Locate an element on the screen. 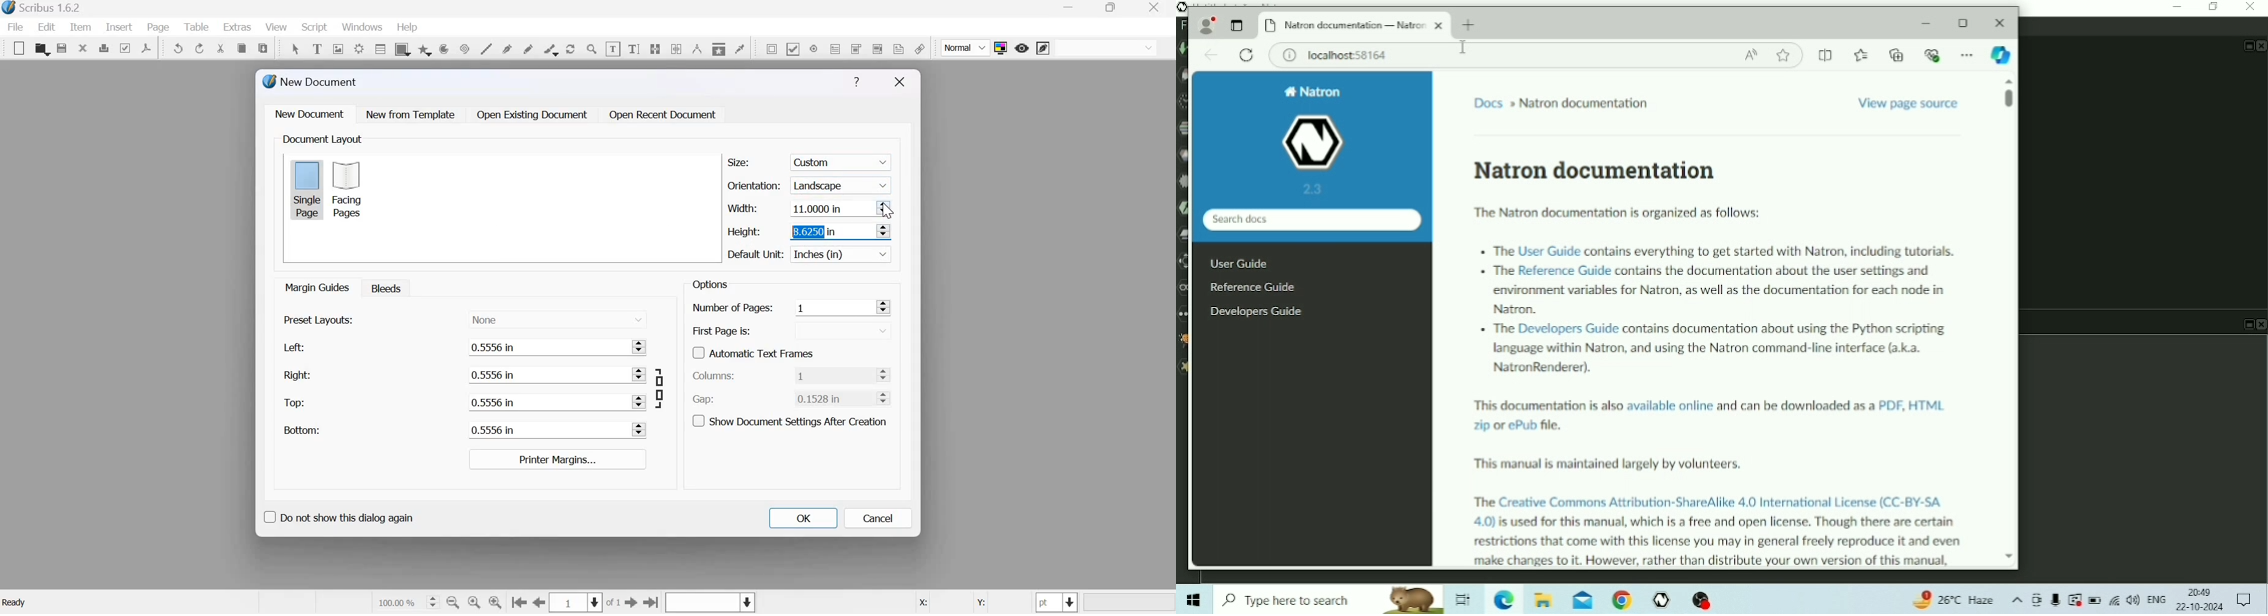 The height and width of the screenshot is (616, 2268). windows is located at coordinates (362, 28).